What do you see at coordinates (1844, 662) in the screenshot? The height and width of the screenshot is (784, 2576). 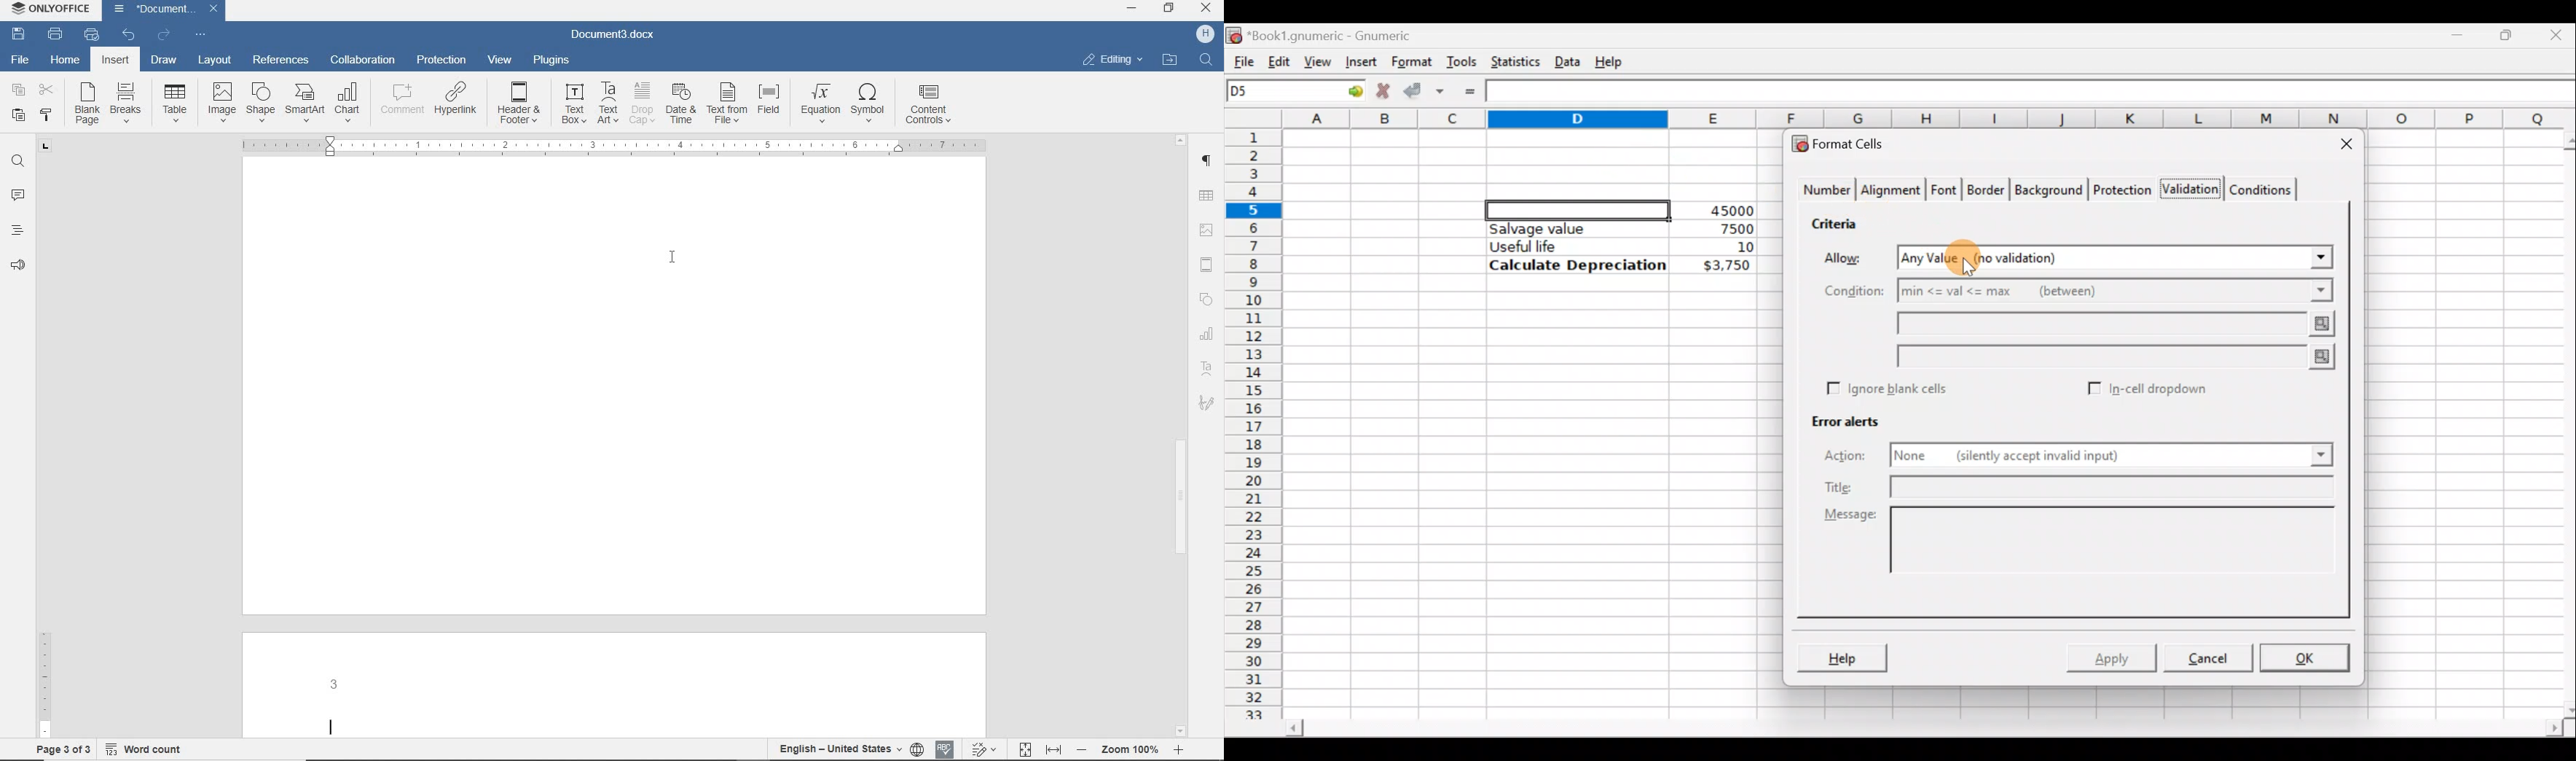 I see `Help` at bounding box center [1844, 662].